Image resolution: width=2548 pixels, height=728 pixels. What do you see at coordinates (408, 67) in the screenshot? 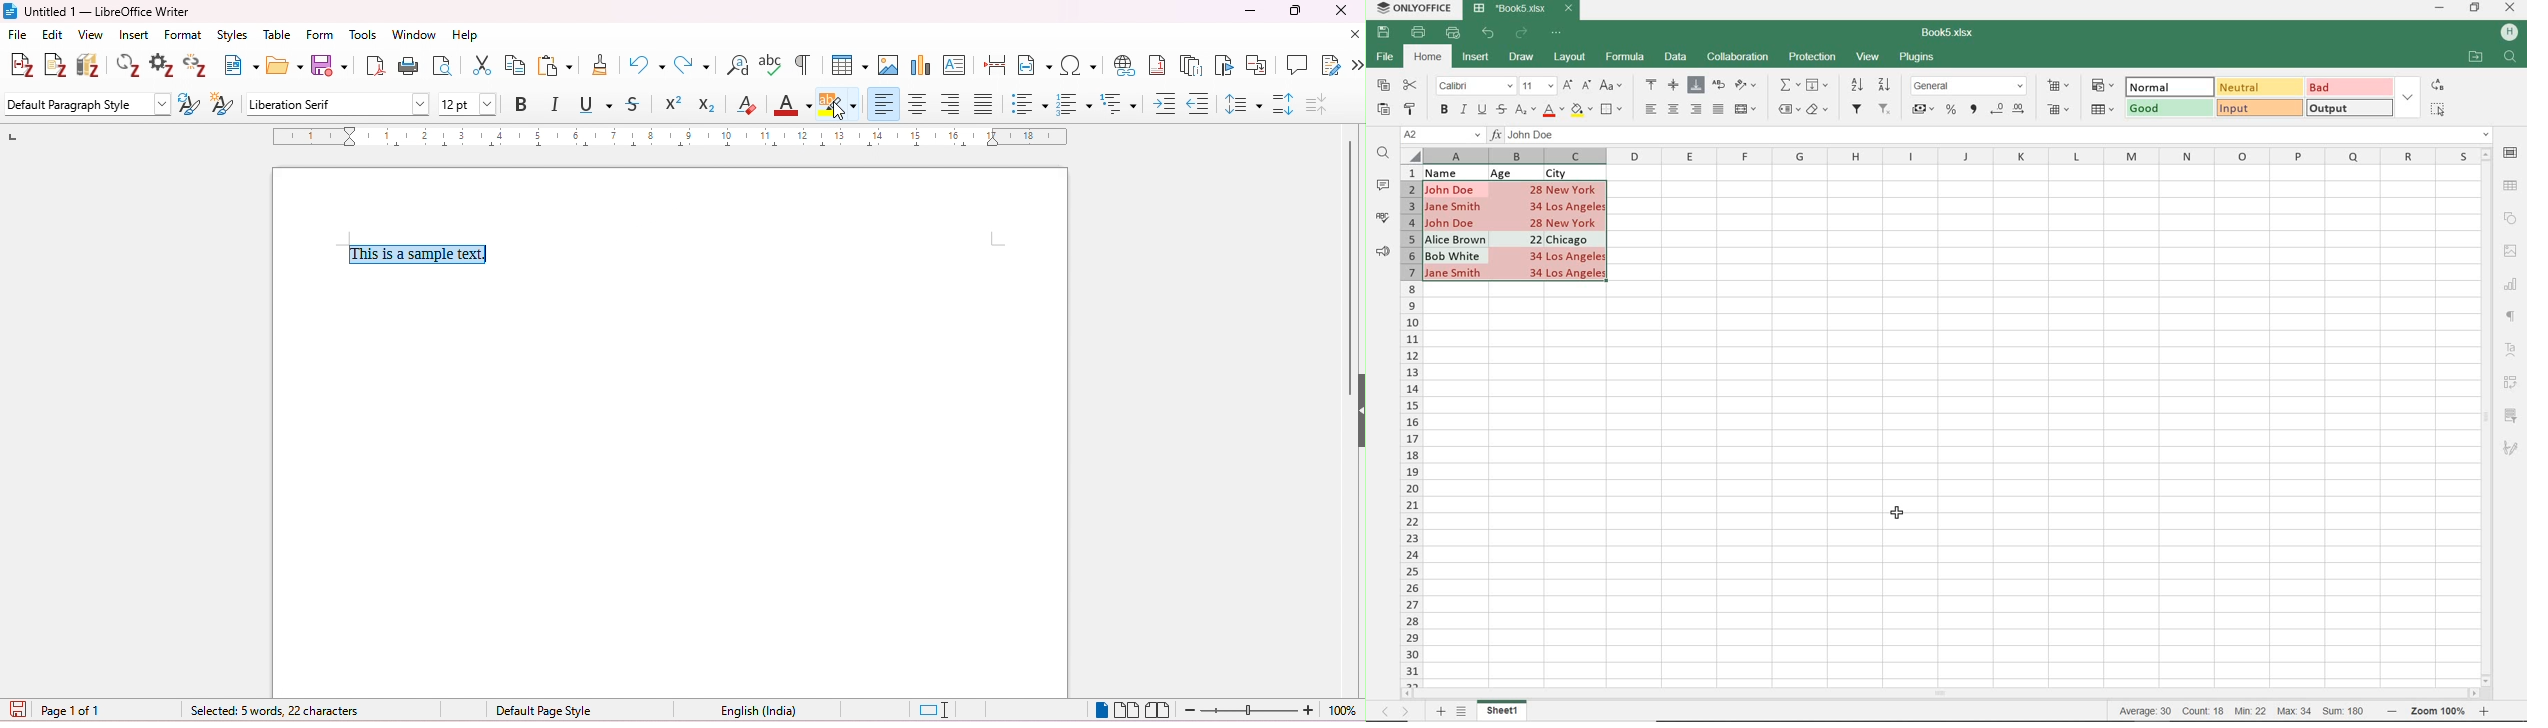
I see `print` at bounding box center [408, 67].